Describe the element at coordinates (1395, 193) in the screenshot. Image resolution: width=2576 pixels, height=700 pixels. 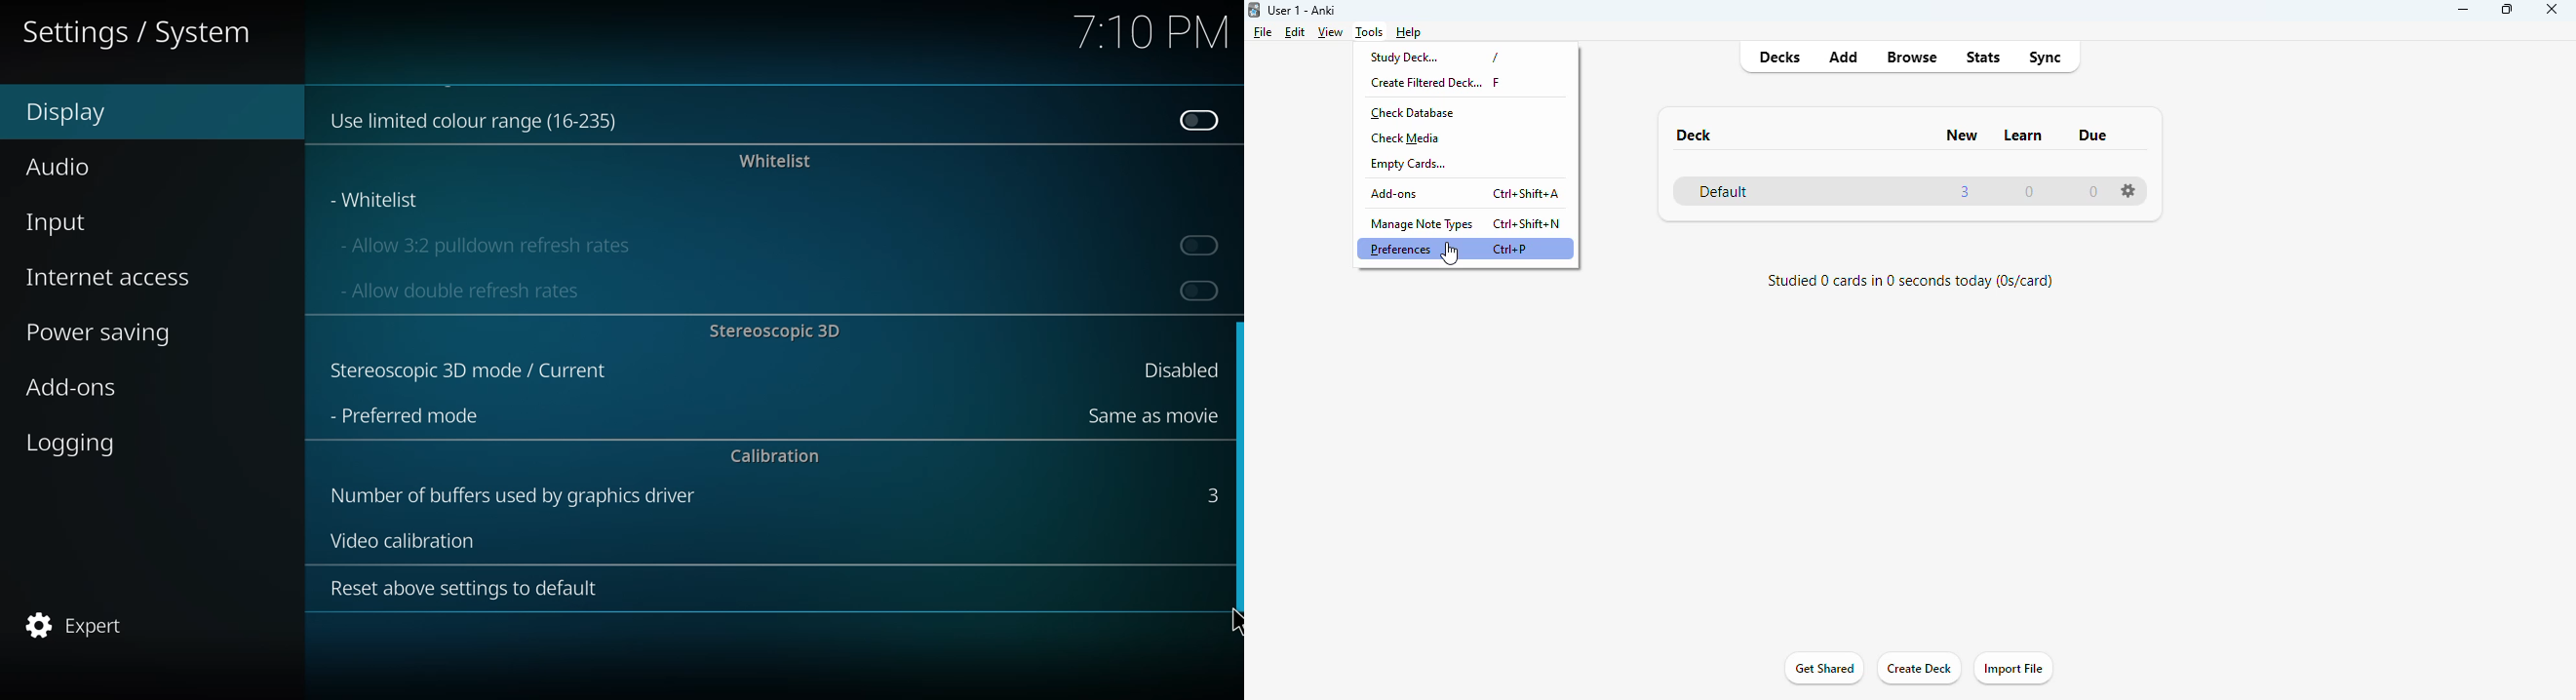
I see `add-ons` at that location.